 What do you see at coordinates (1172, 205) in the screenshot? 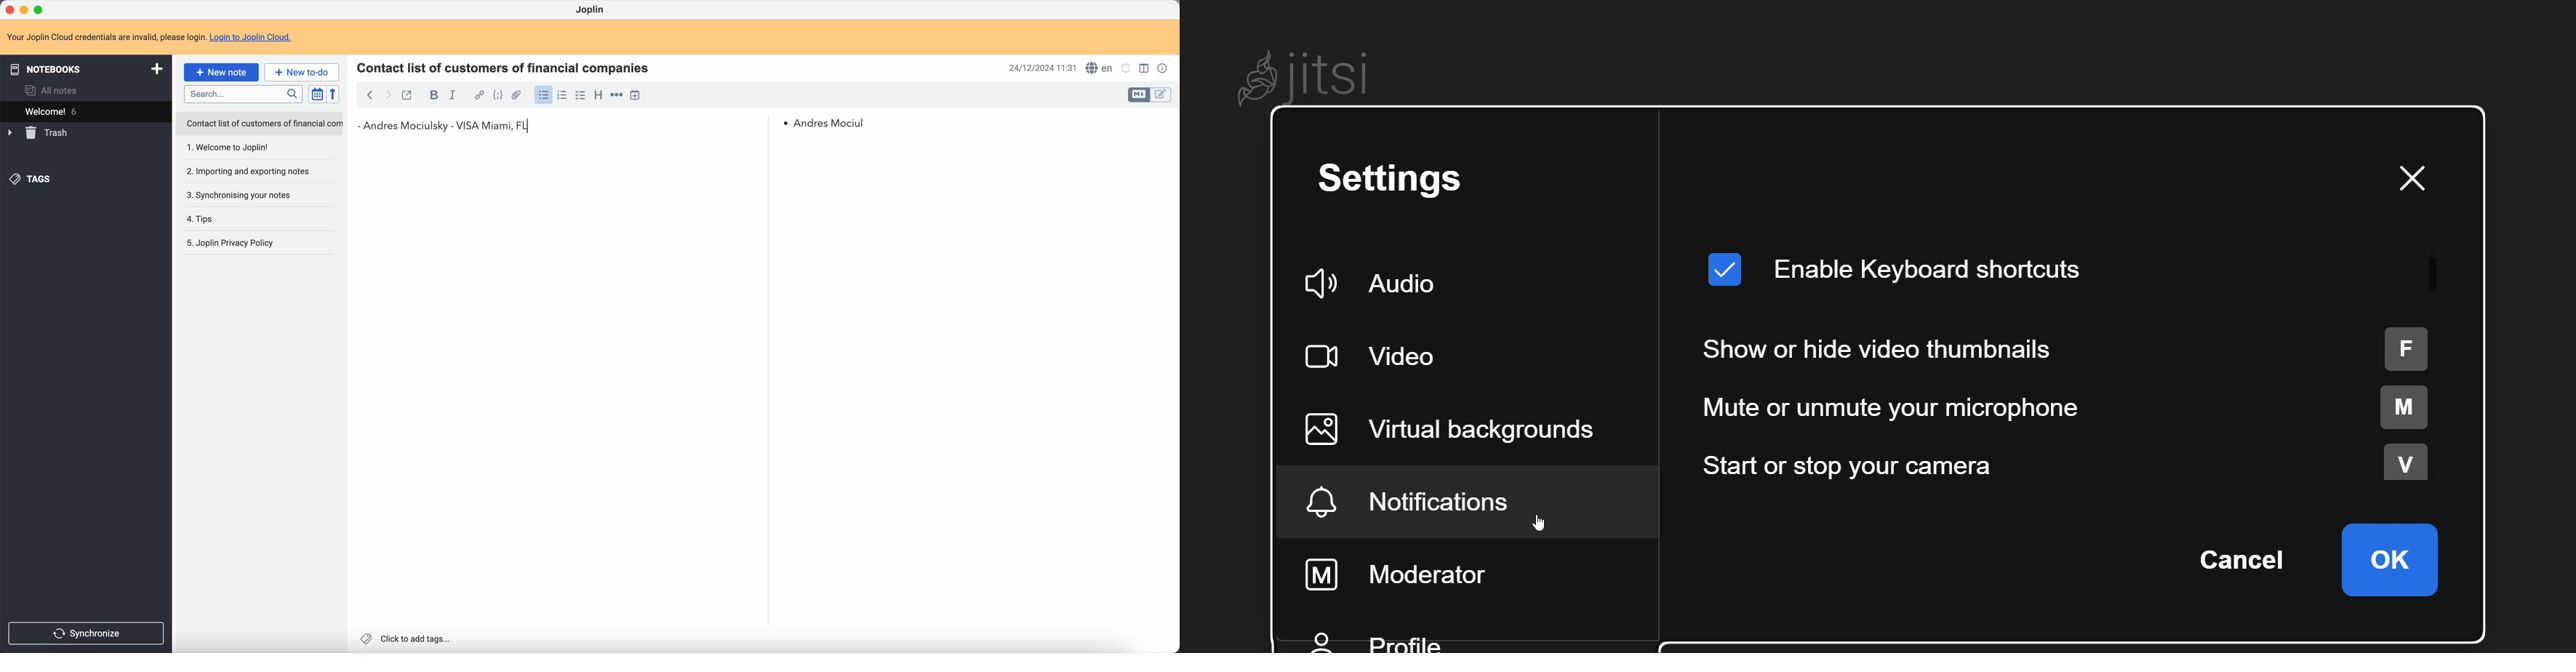
I see `scroll bar` at bounding box center [1172, 205].